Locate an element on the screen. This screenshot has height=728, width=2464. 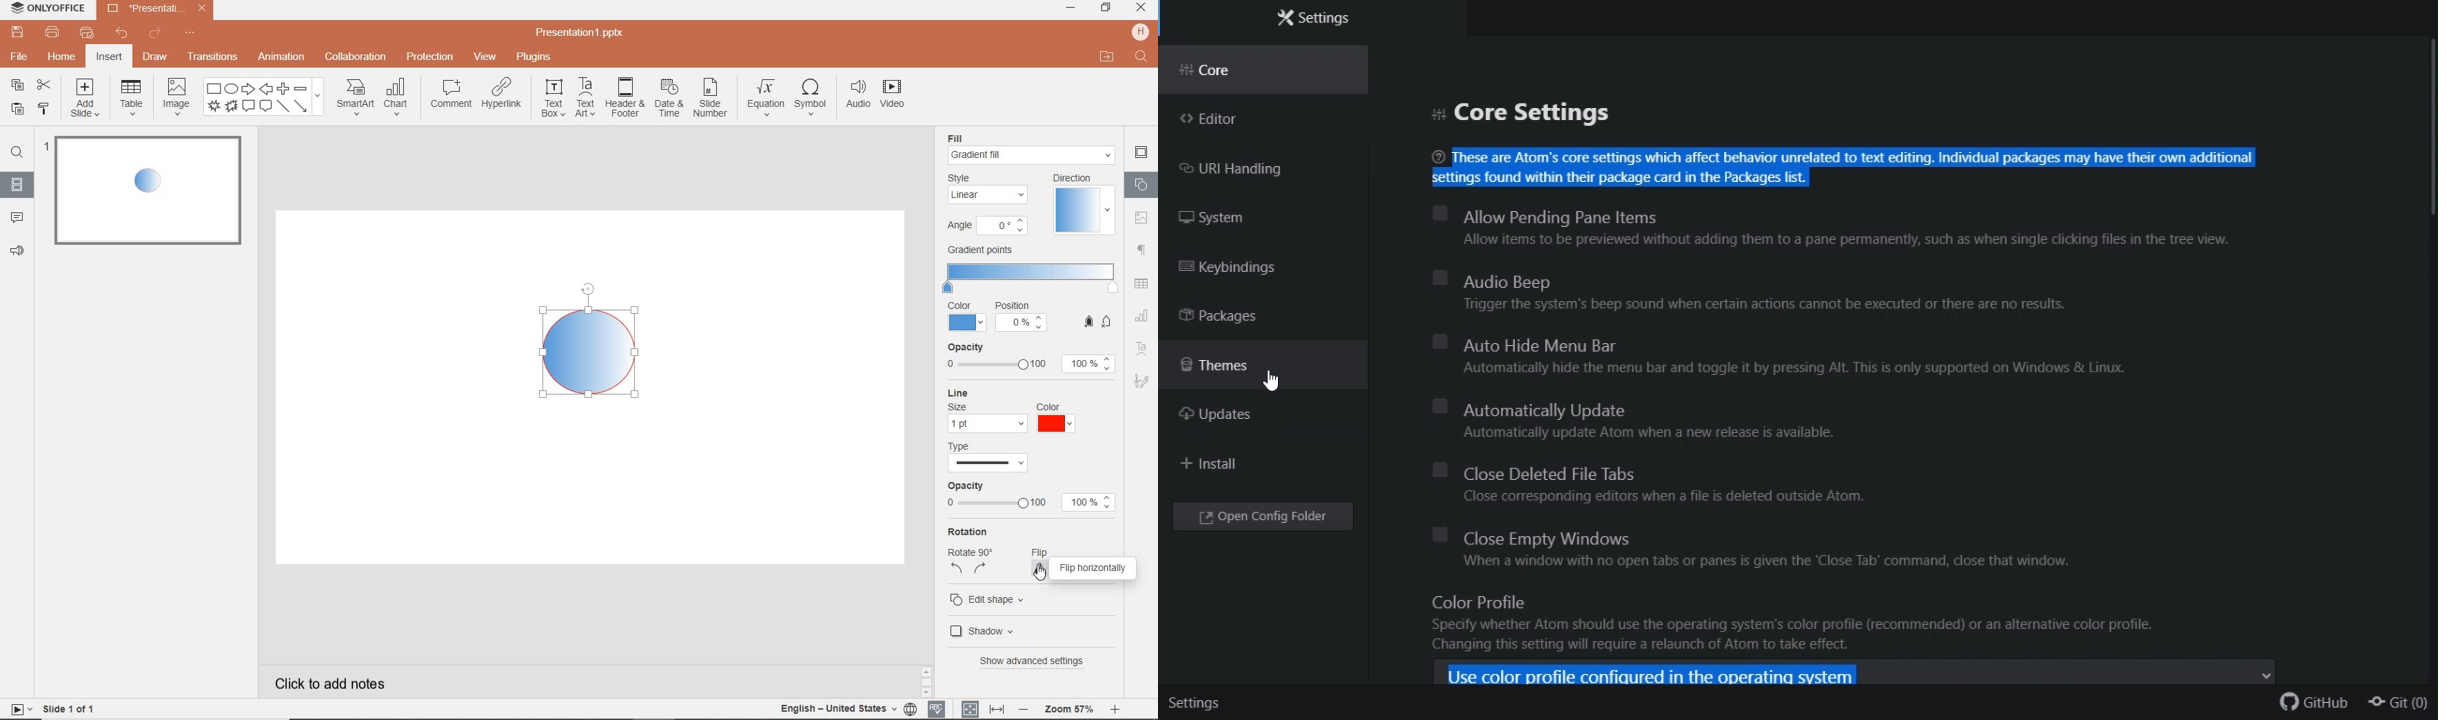
shapes is located at coordinates (264, 97).